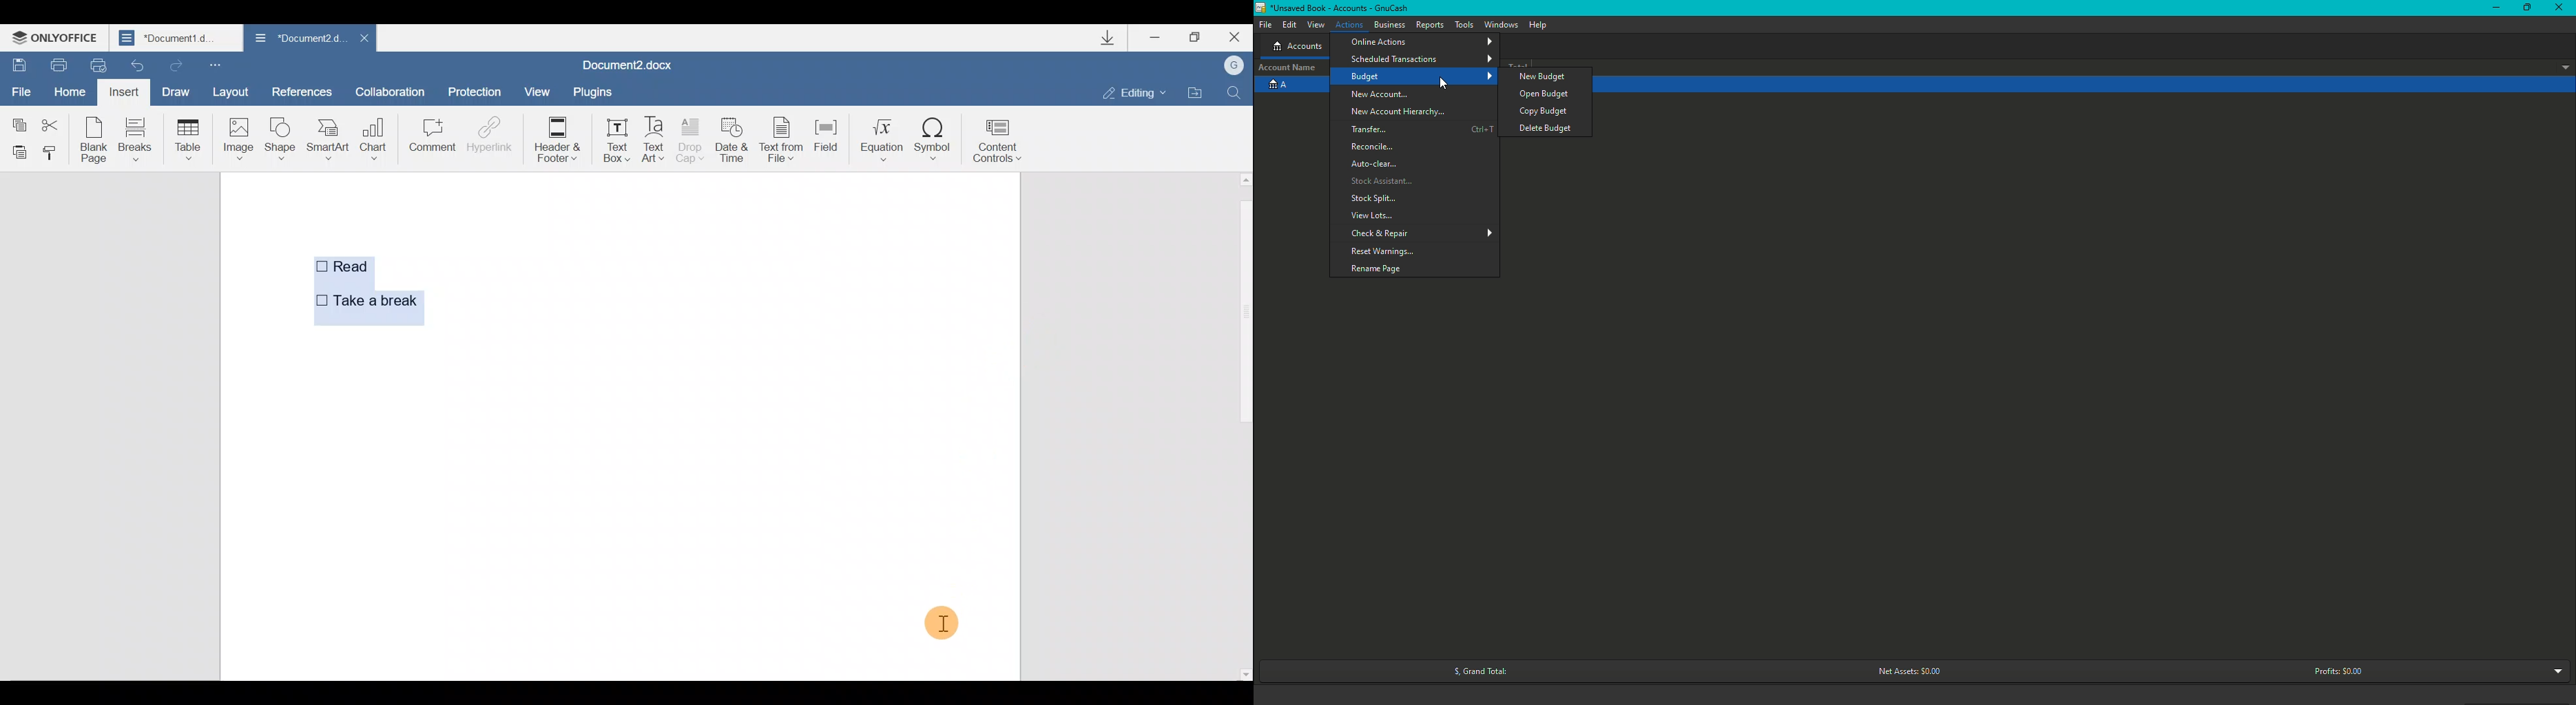  Describe the element at coordinates (1402, 111) in the screenshot. I see `New Account Hierarchy` at that location.